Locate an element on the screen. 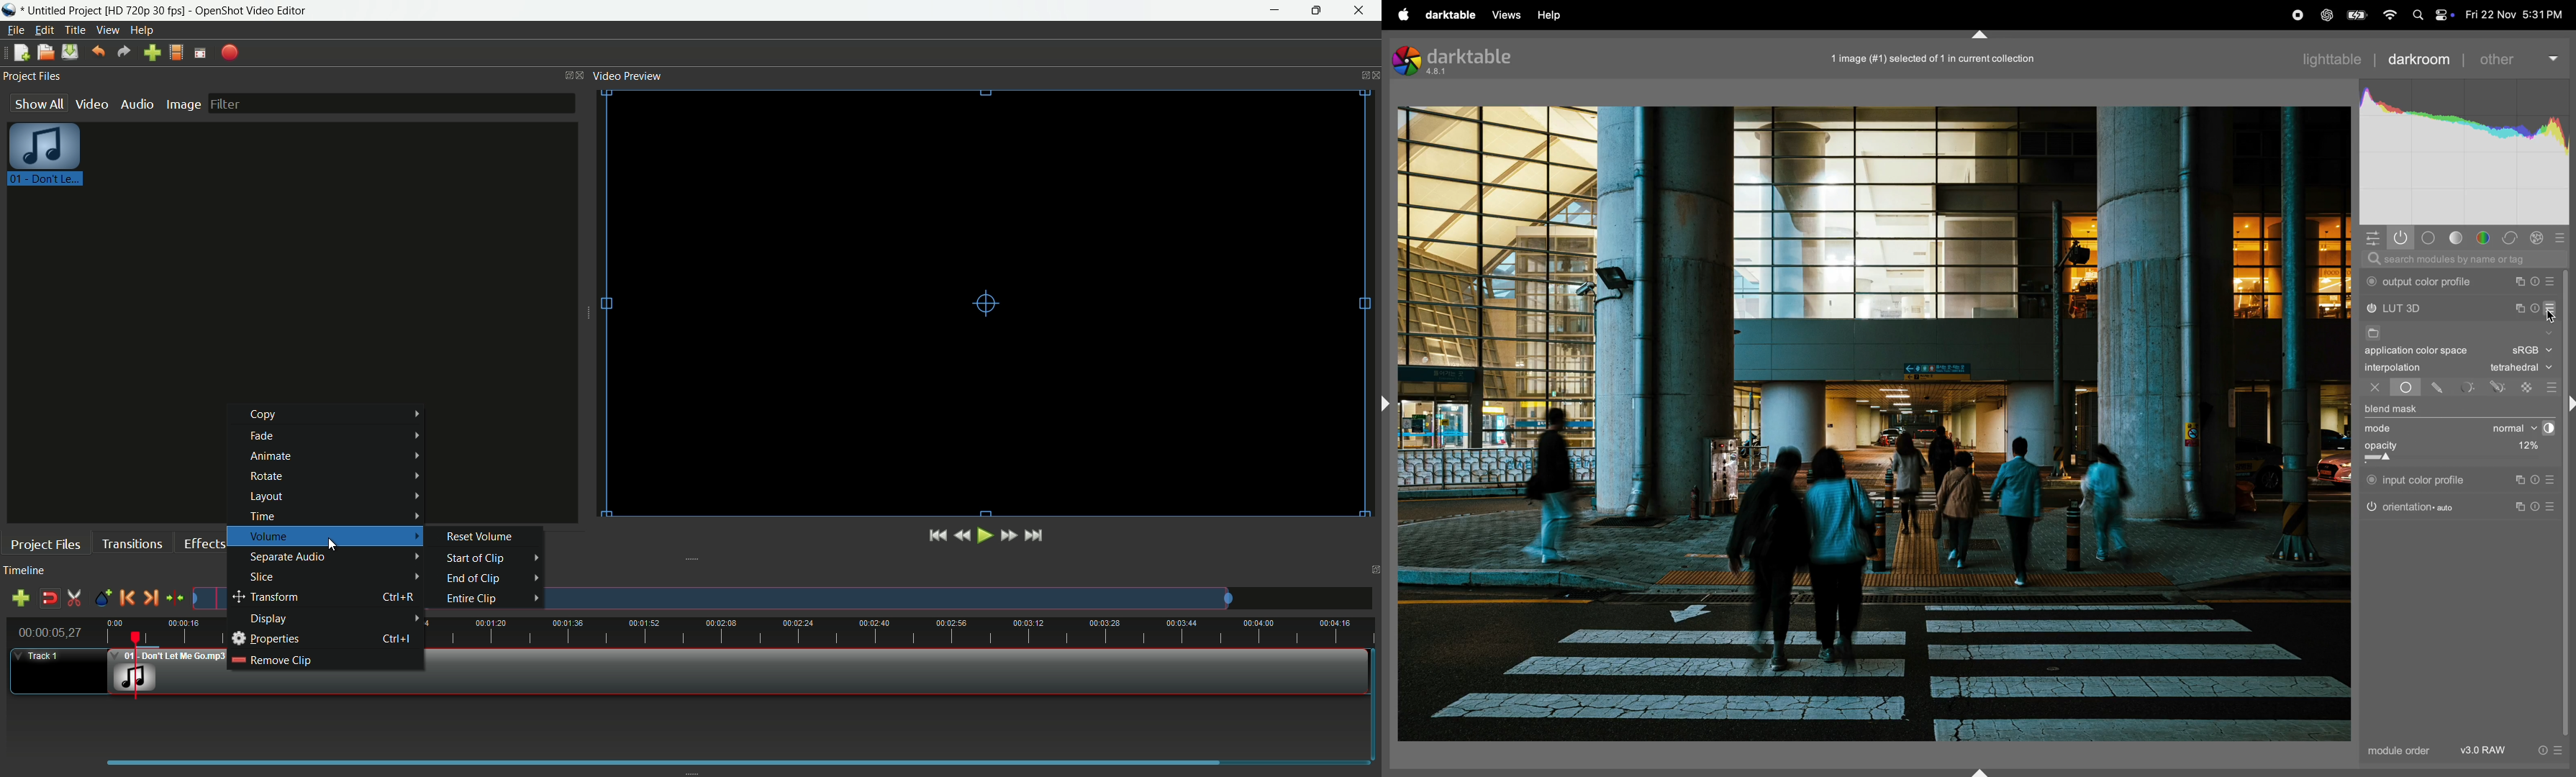 This screenshot has width=2576, height=784. chatgpt is located at coordinates (2327, 16).